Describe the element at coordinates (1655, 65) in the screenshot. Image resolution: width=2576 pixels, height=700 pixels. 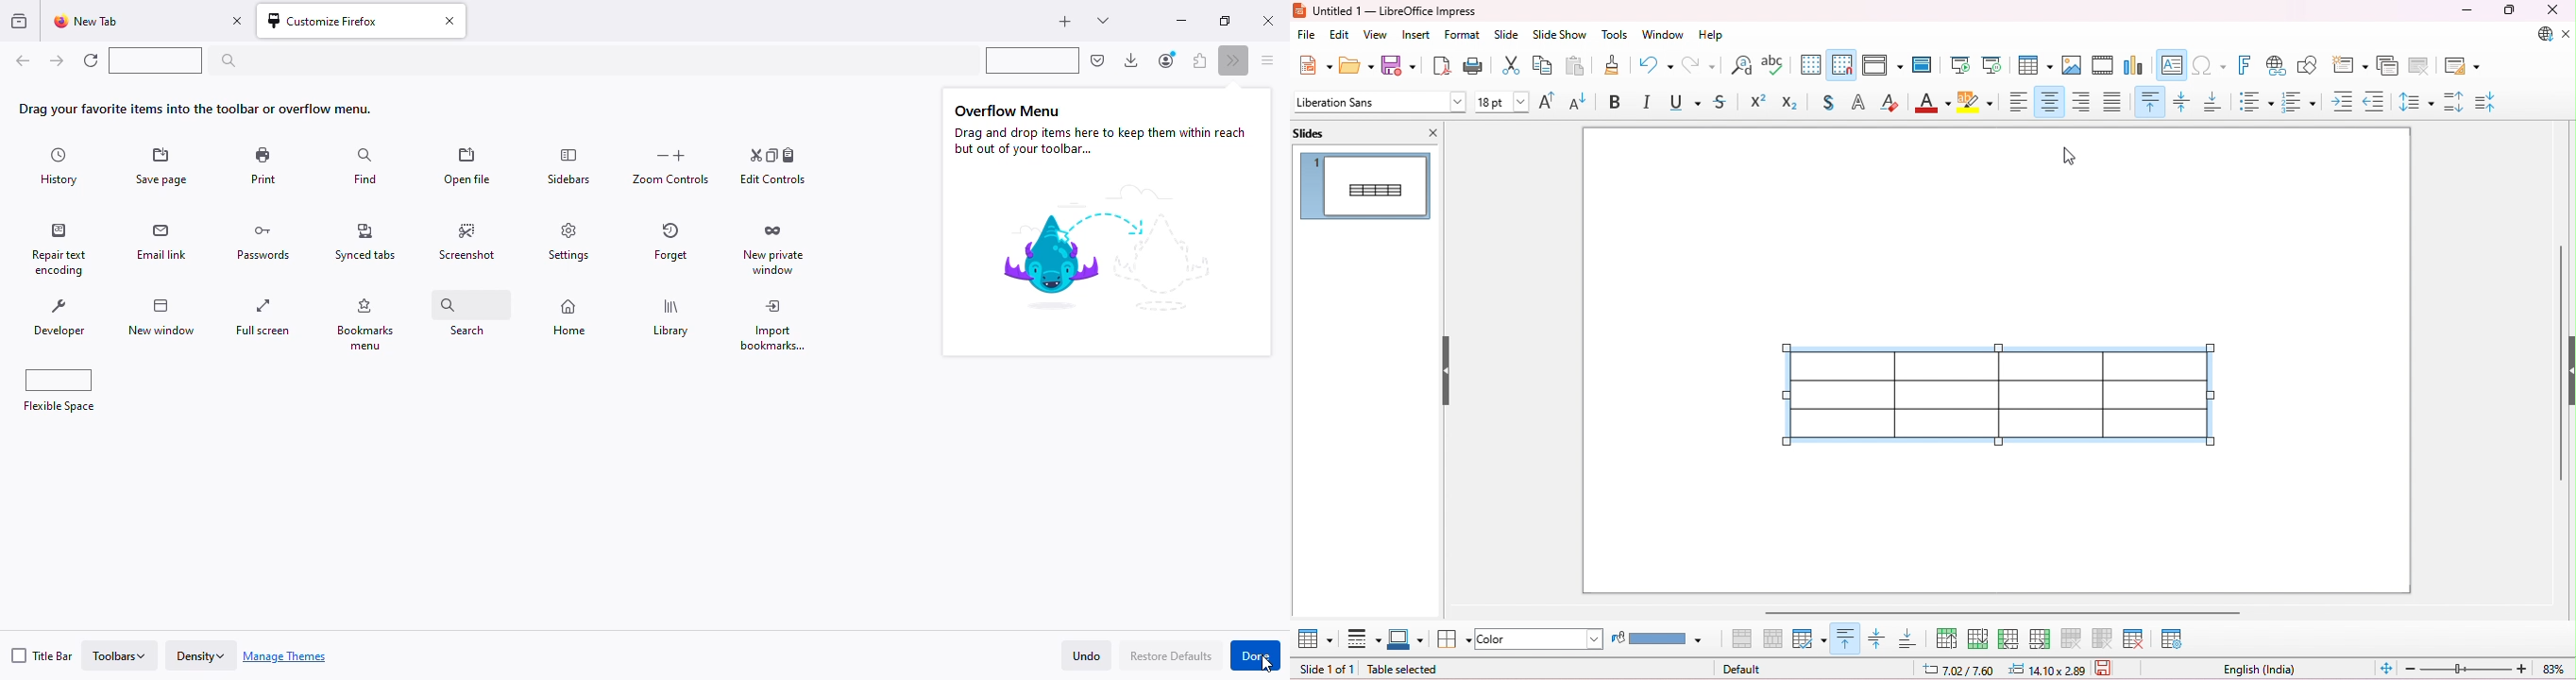
I see `undo` at that location.